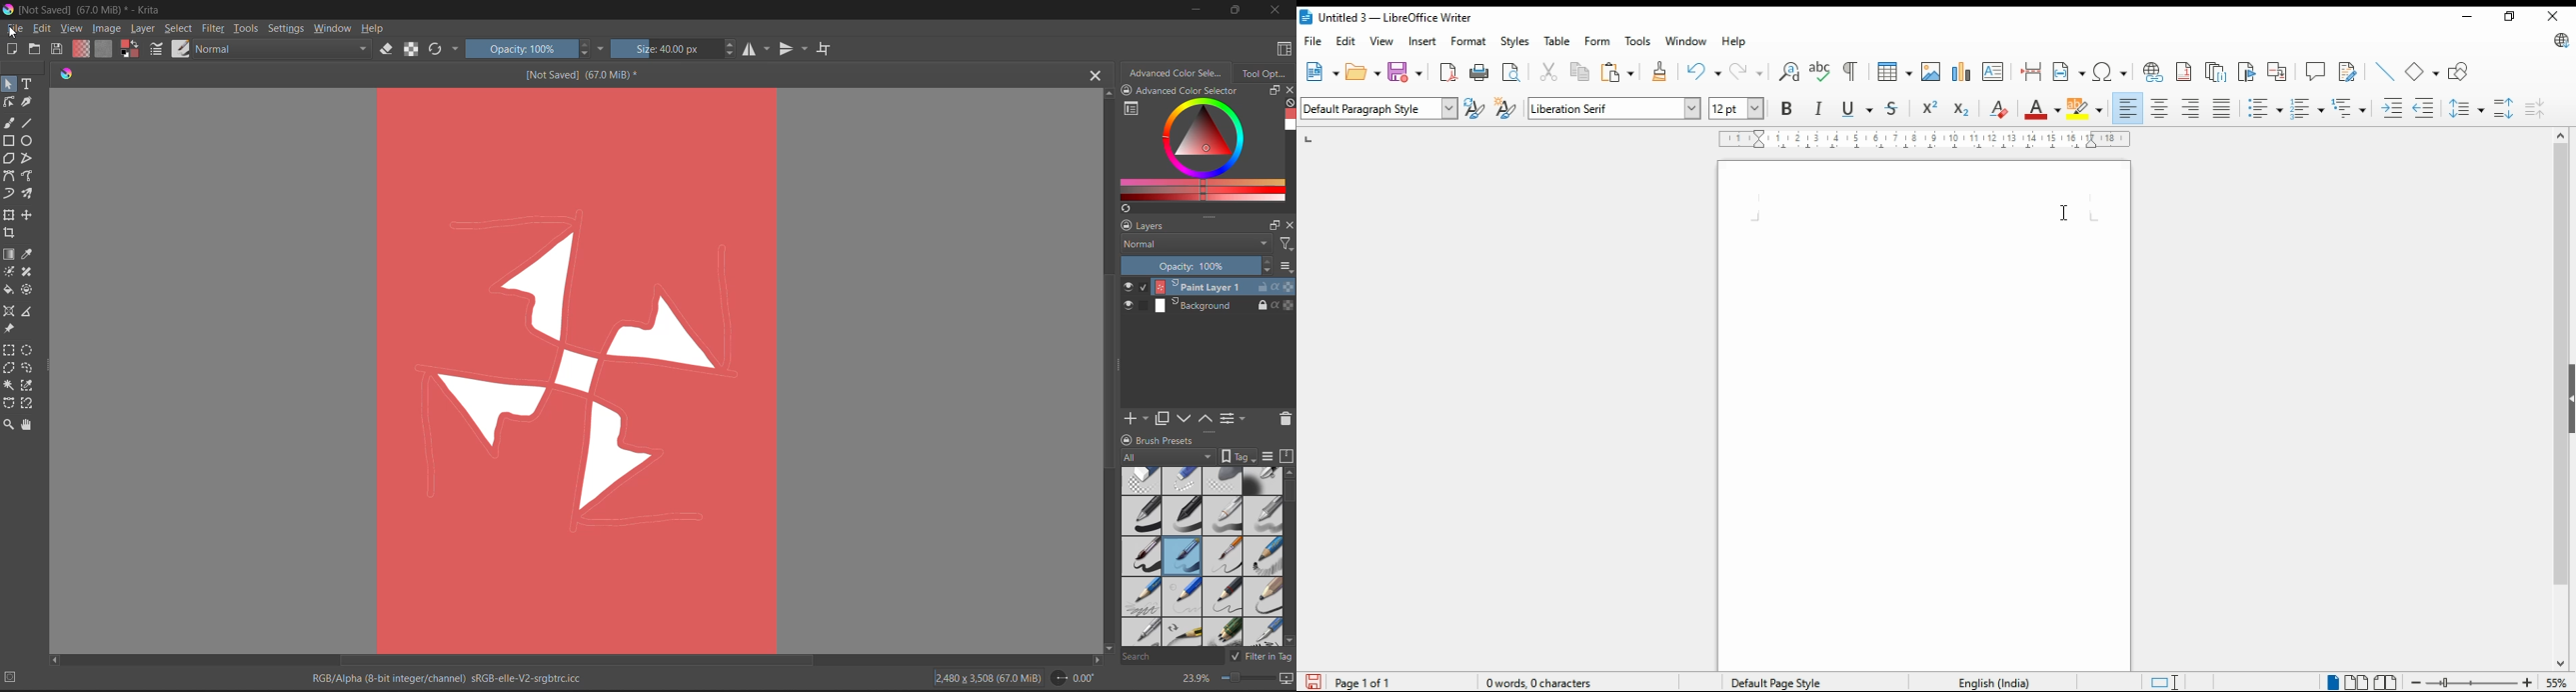  What do you see at coordinates (11, 330) in the screenshot?
I see `tools` at bounding box center [11, 330].